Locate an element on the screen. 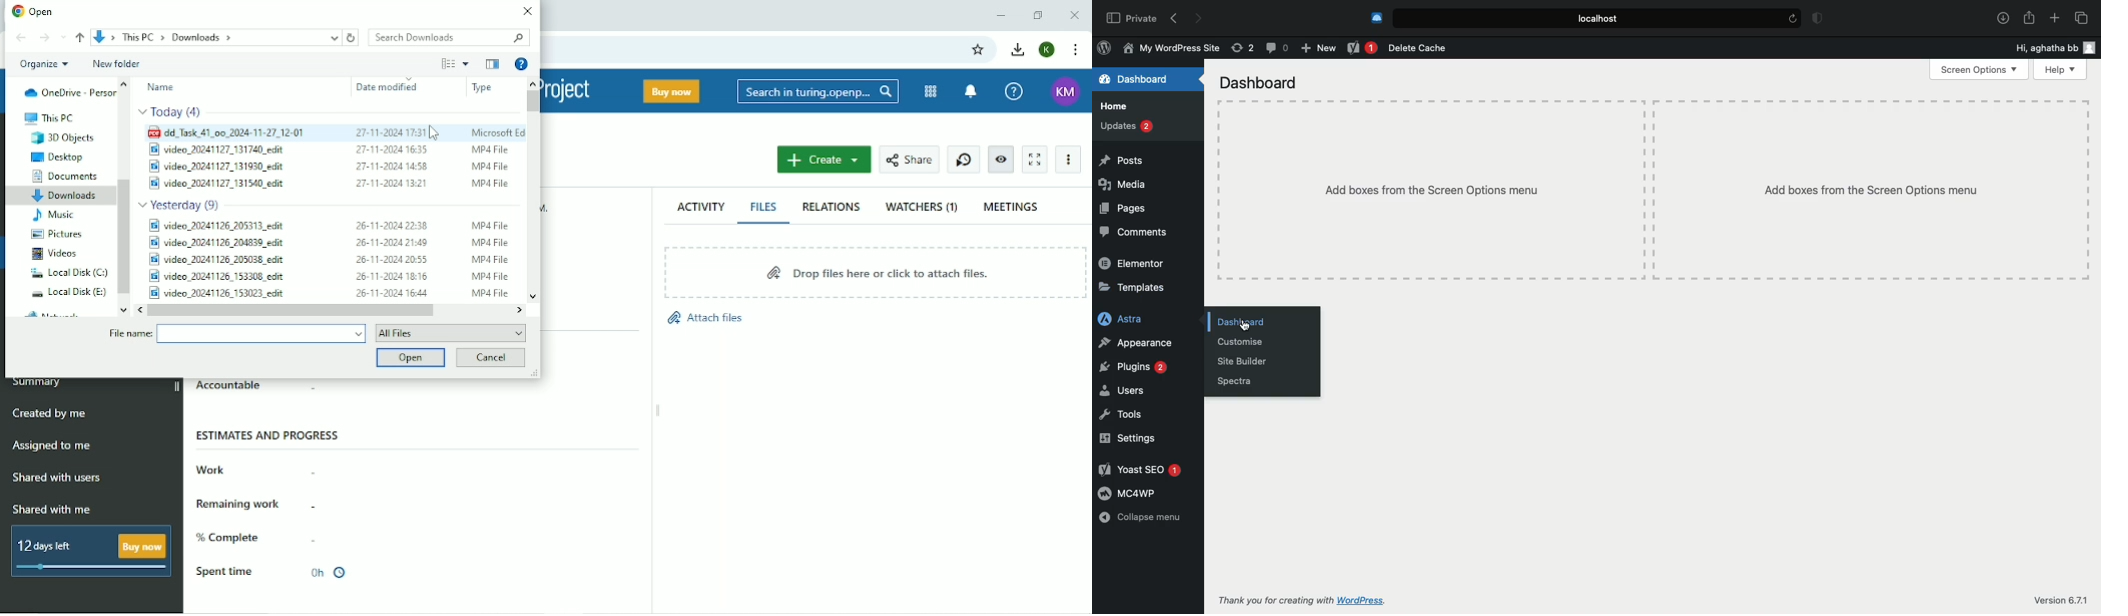  Video file is located at coordinates (327, 243).